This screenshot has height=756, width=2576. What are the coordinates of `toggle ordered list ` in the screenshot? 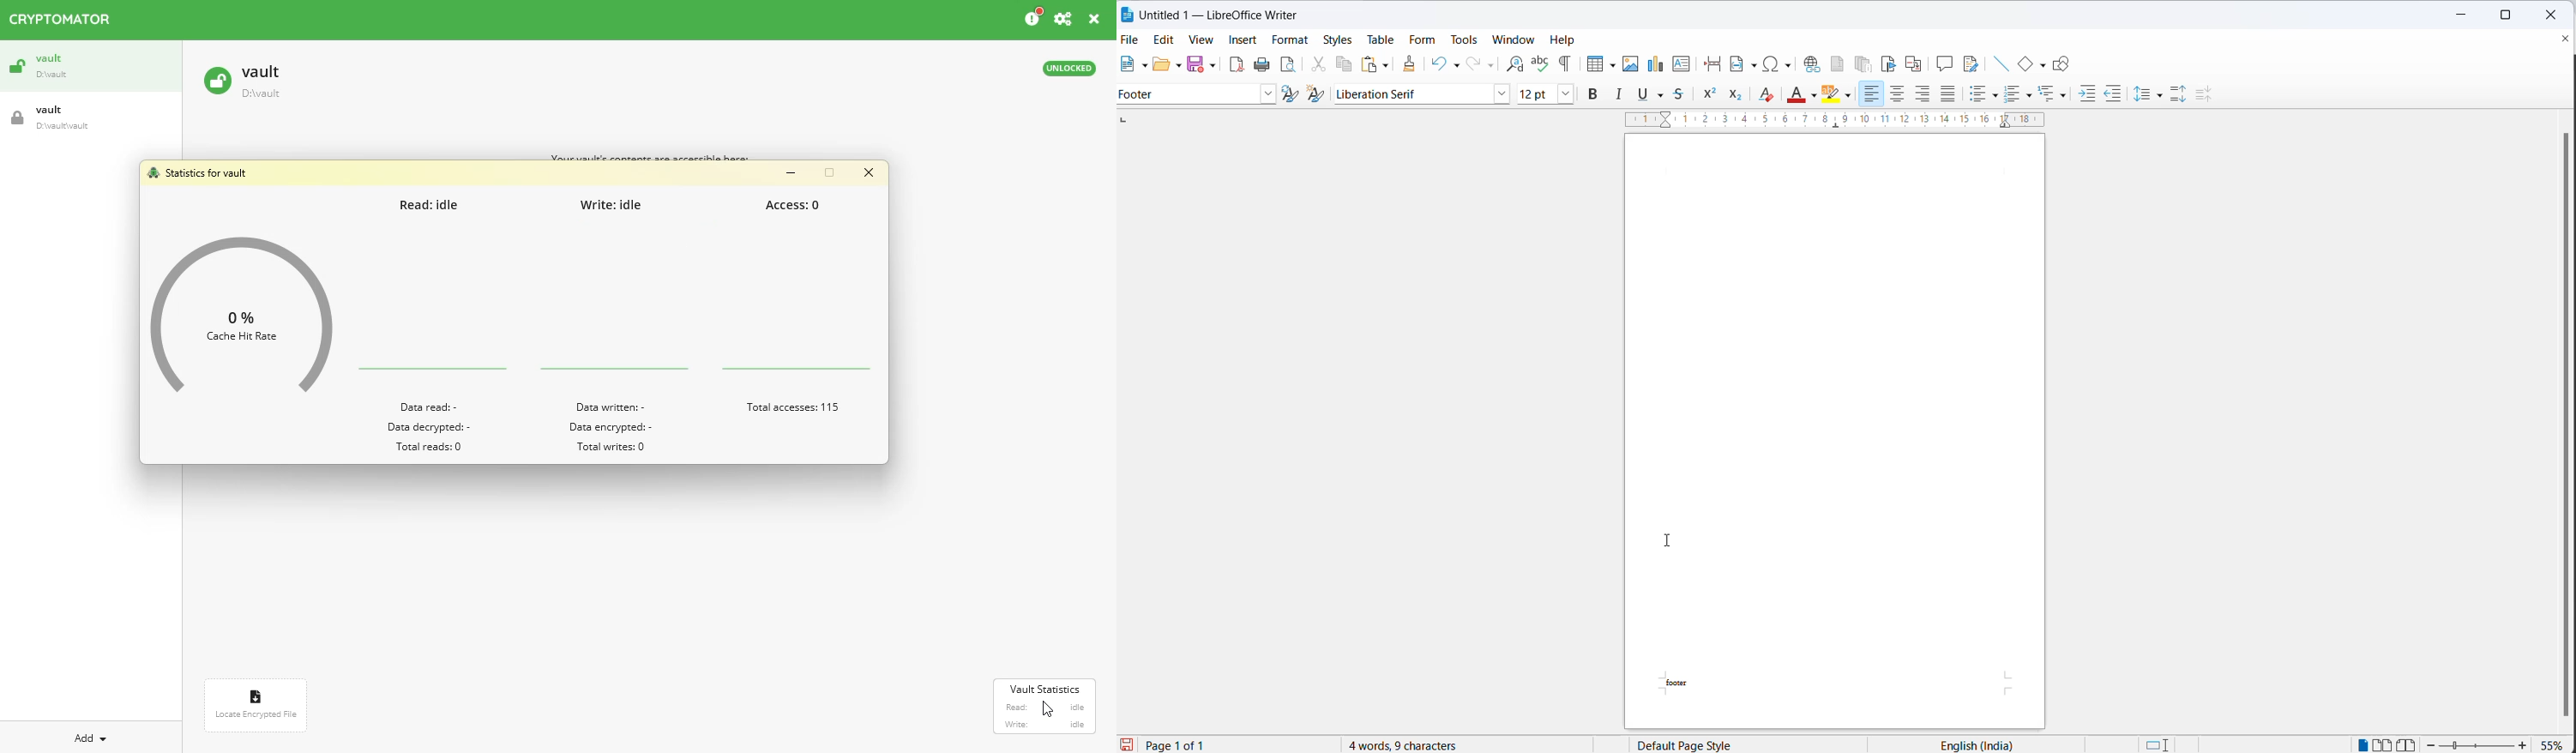 It's located at (1980, 95).